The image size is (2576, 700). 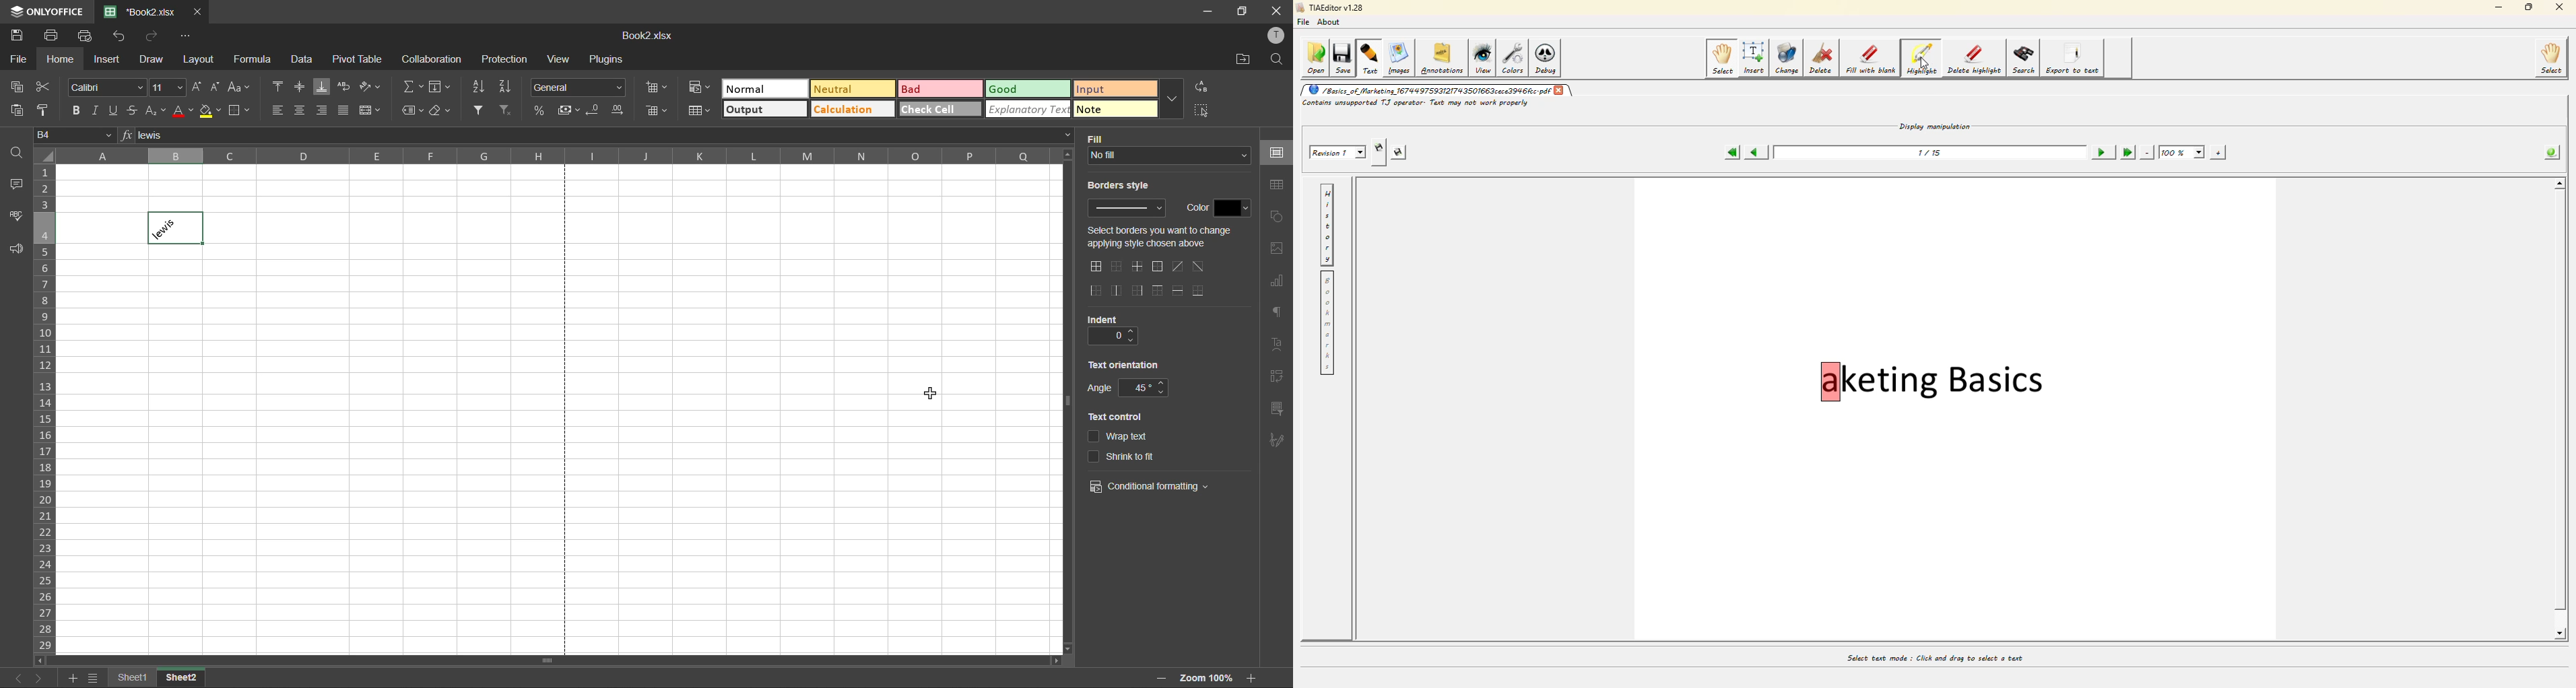 What do you see at coordinates (20, 87) in the screenshot?
I see `copy` at bounding box center [20, 87].